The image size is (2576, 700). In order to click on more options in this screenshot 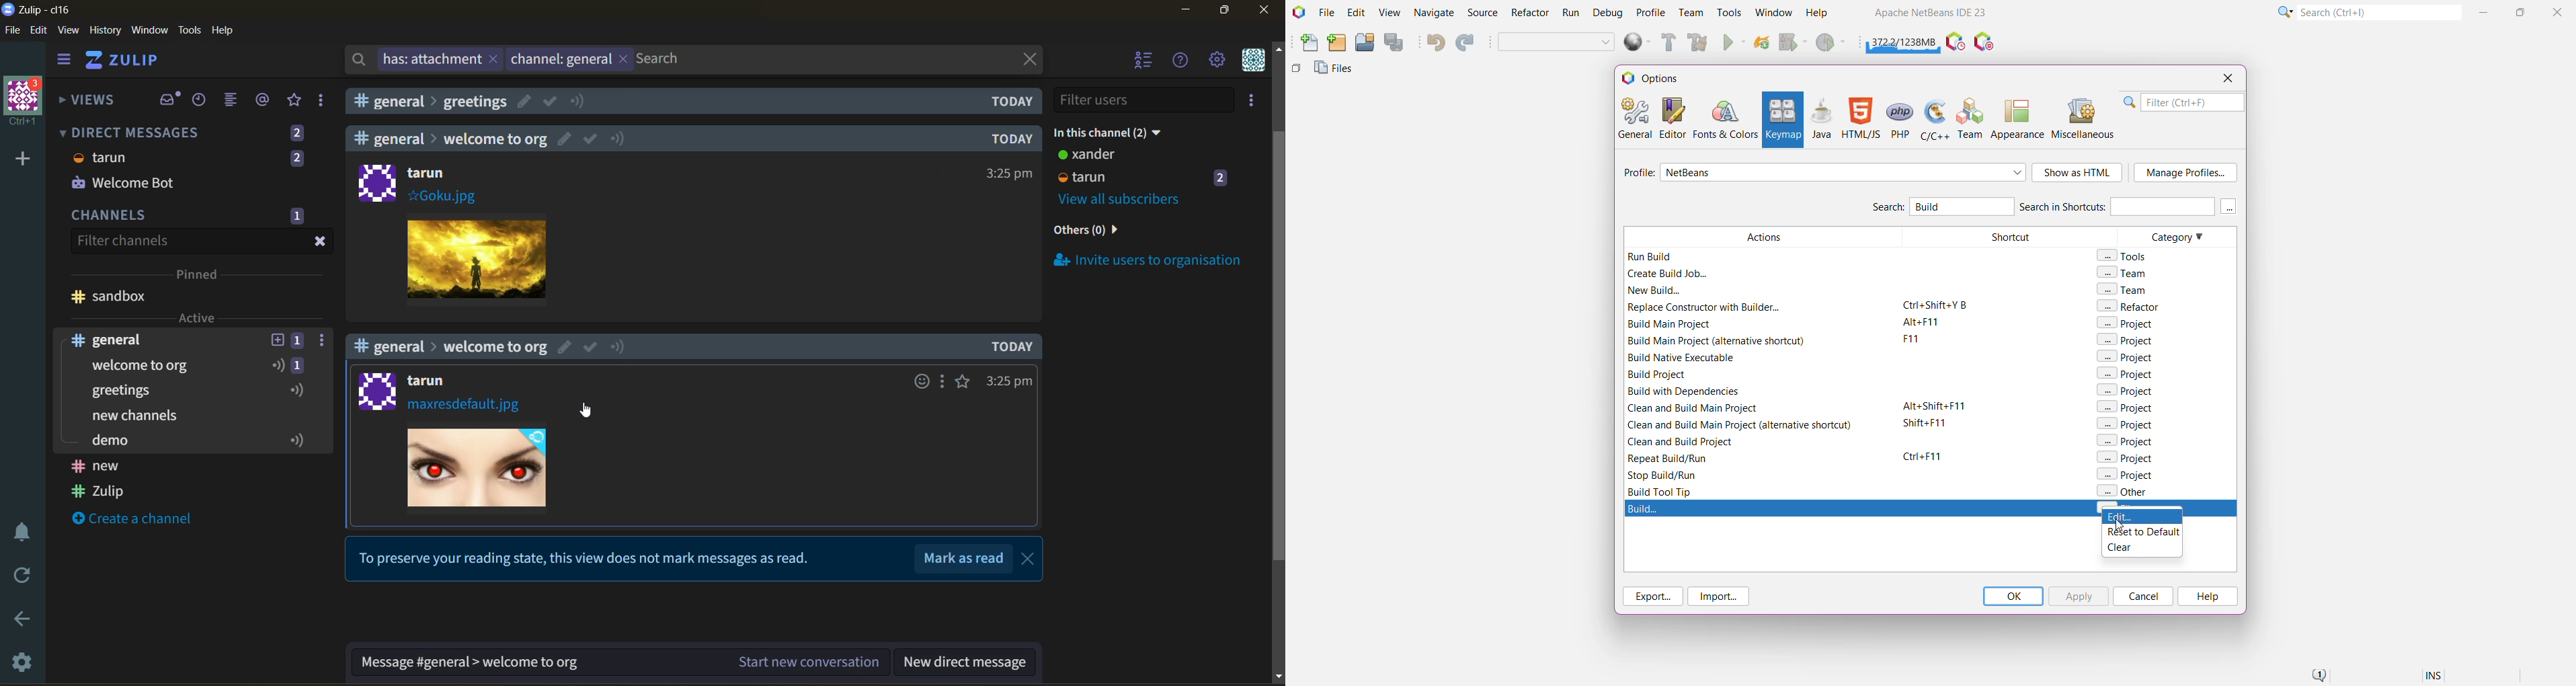, I will do `click(939, 380)`.